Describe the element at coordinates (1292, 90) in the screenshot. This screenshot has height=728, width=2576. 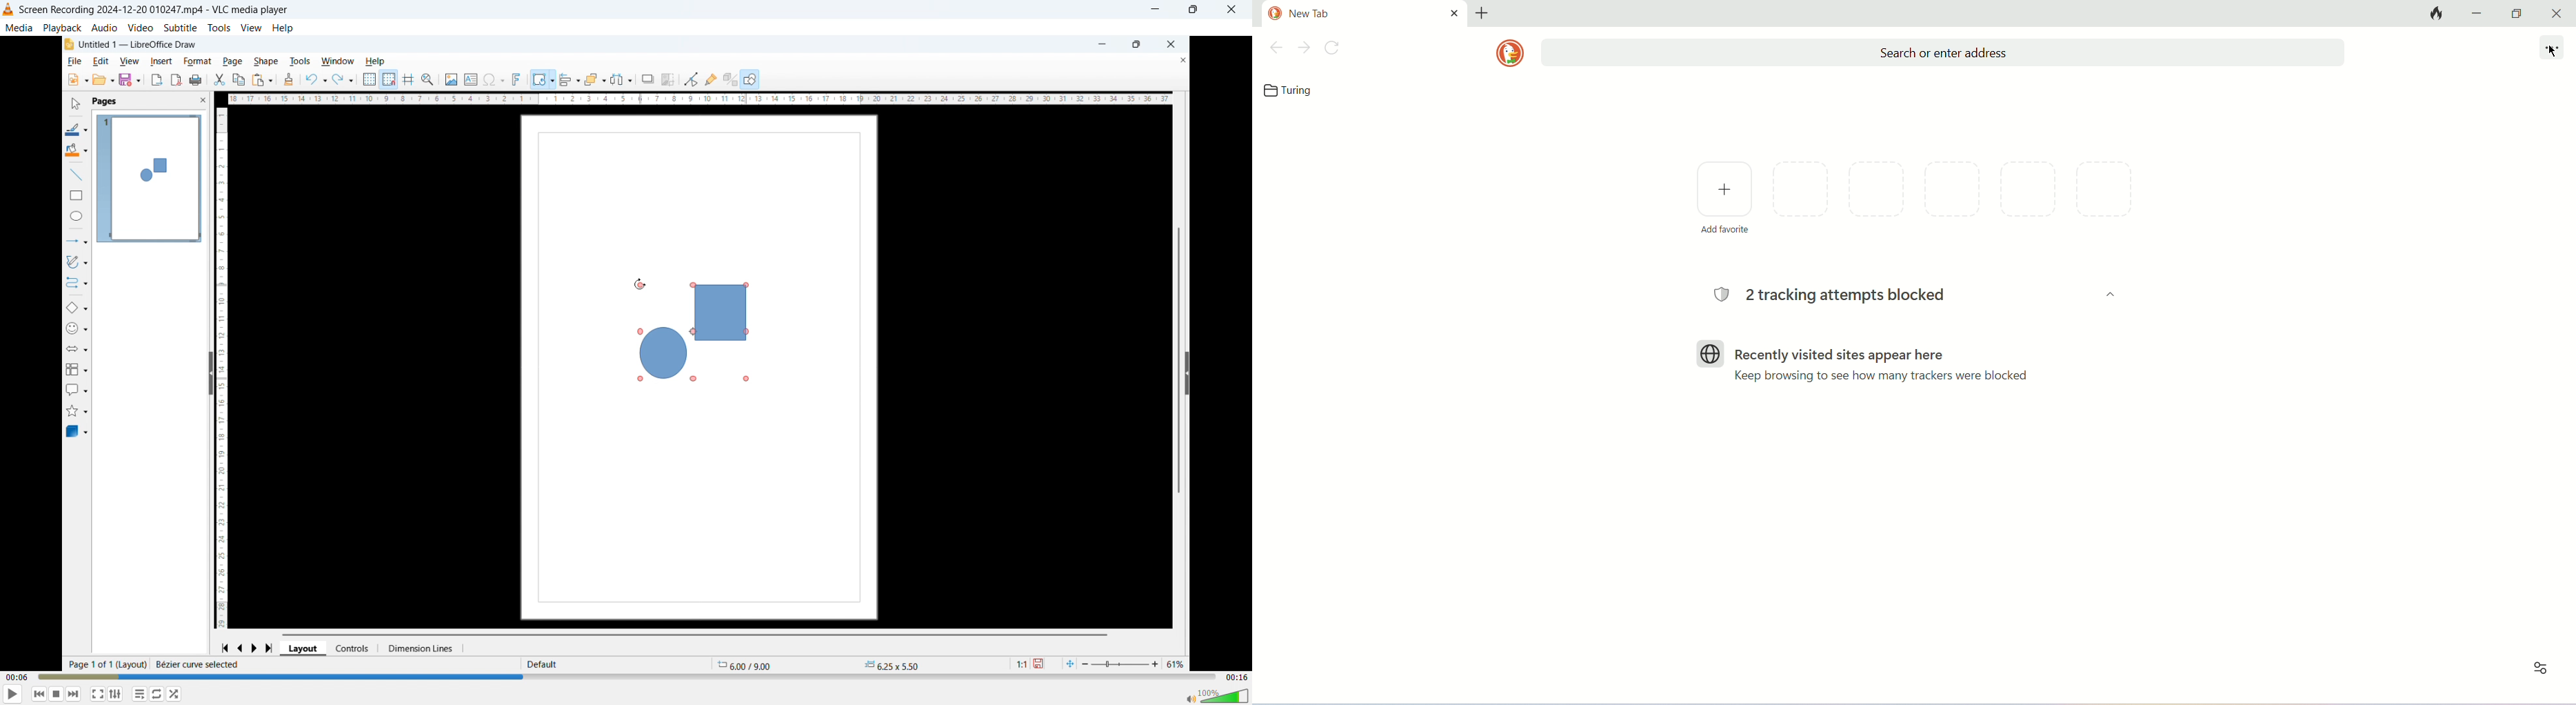
I see `bookmark` at that location.